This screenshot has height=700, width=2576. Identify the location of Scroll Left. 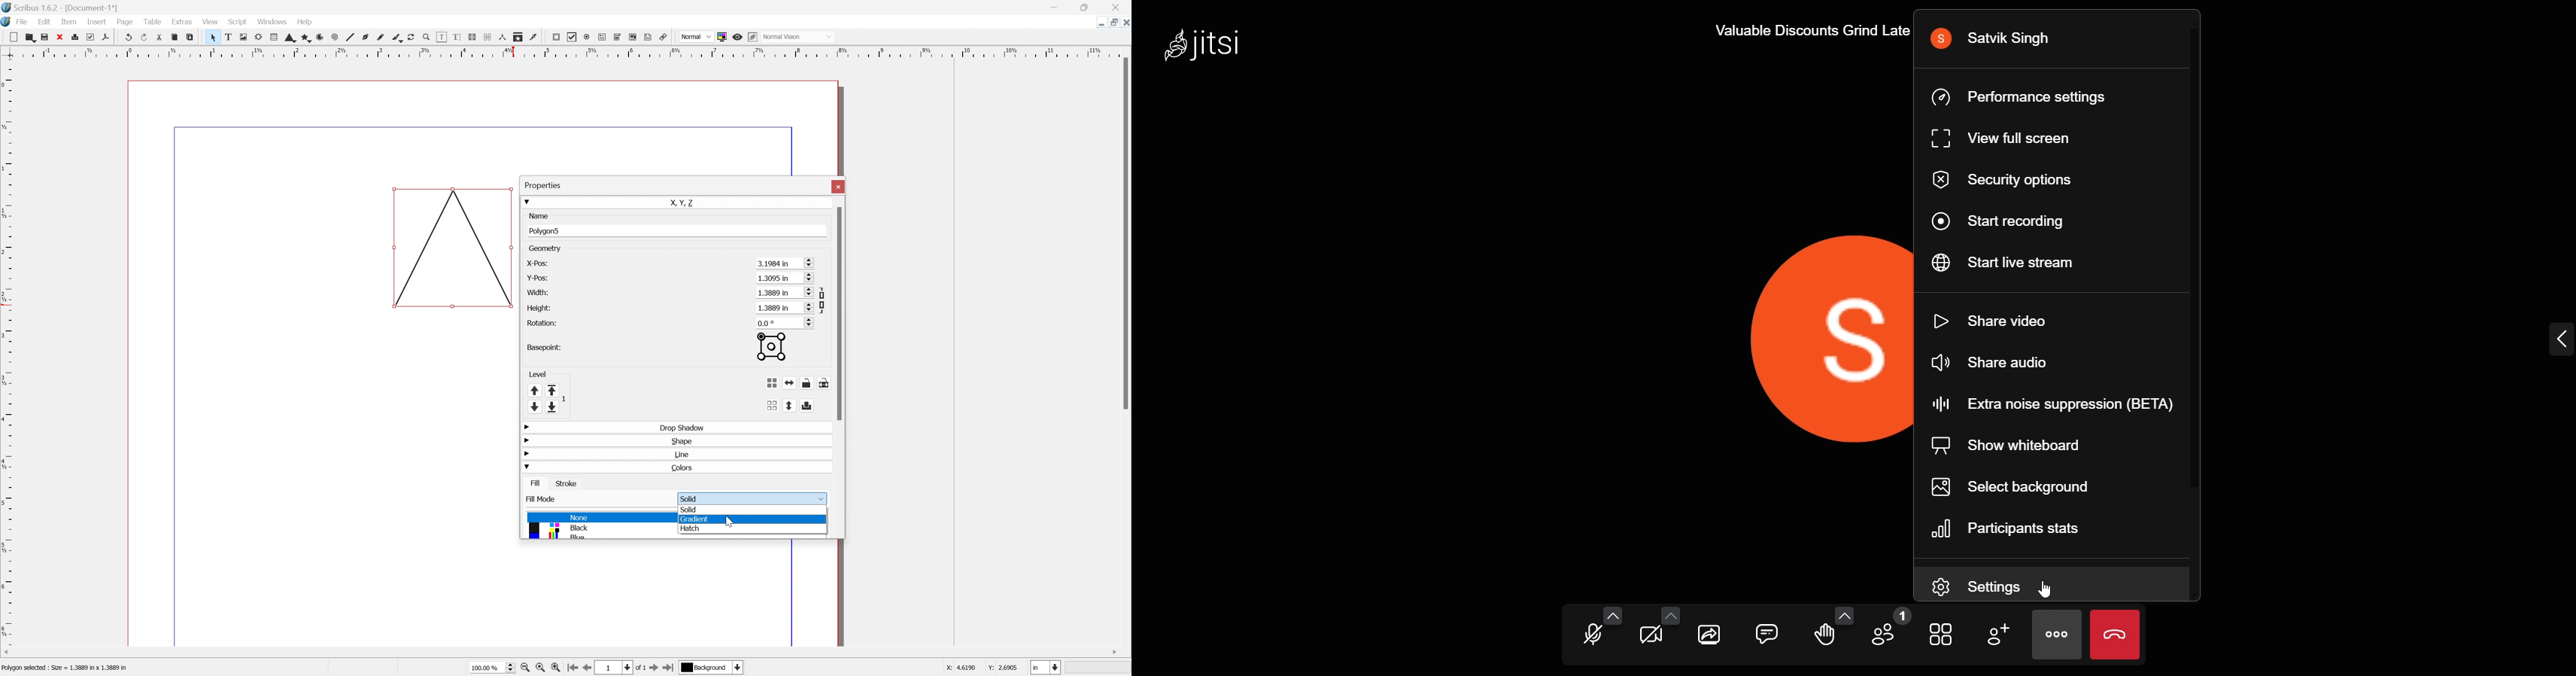
(8, 652).